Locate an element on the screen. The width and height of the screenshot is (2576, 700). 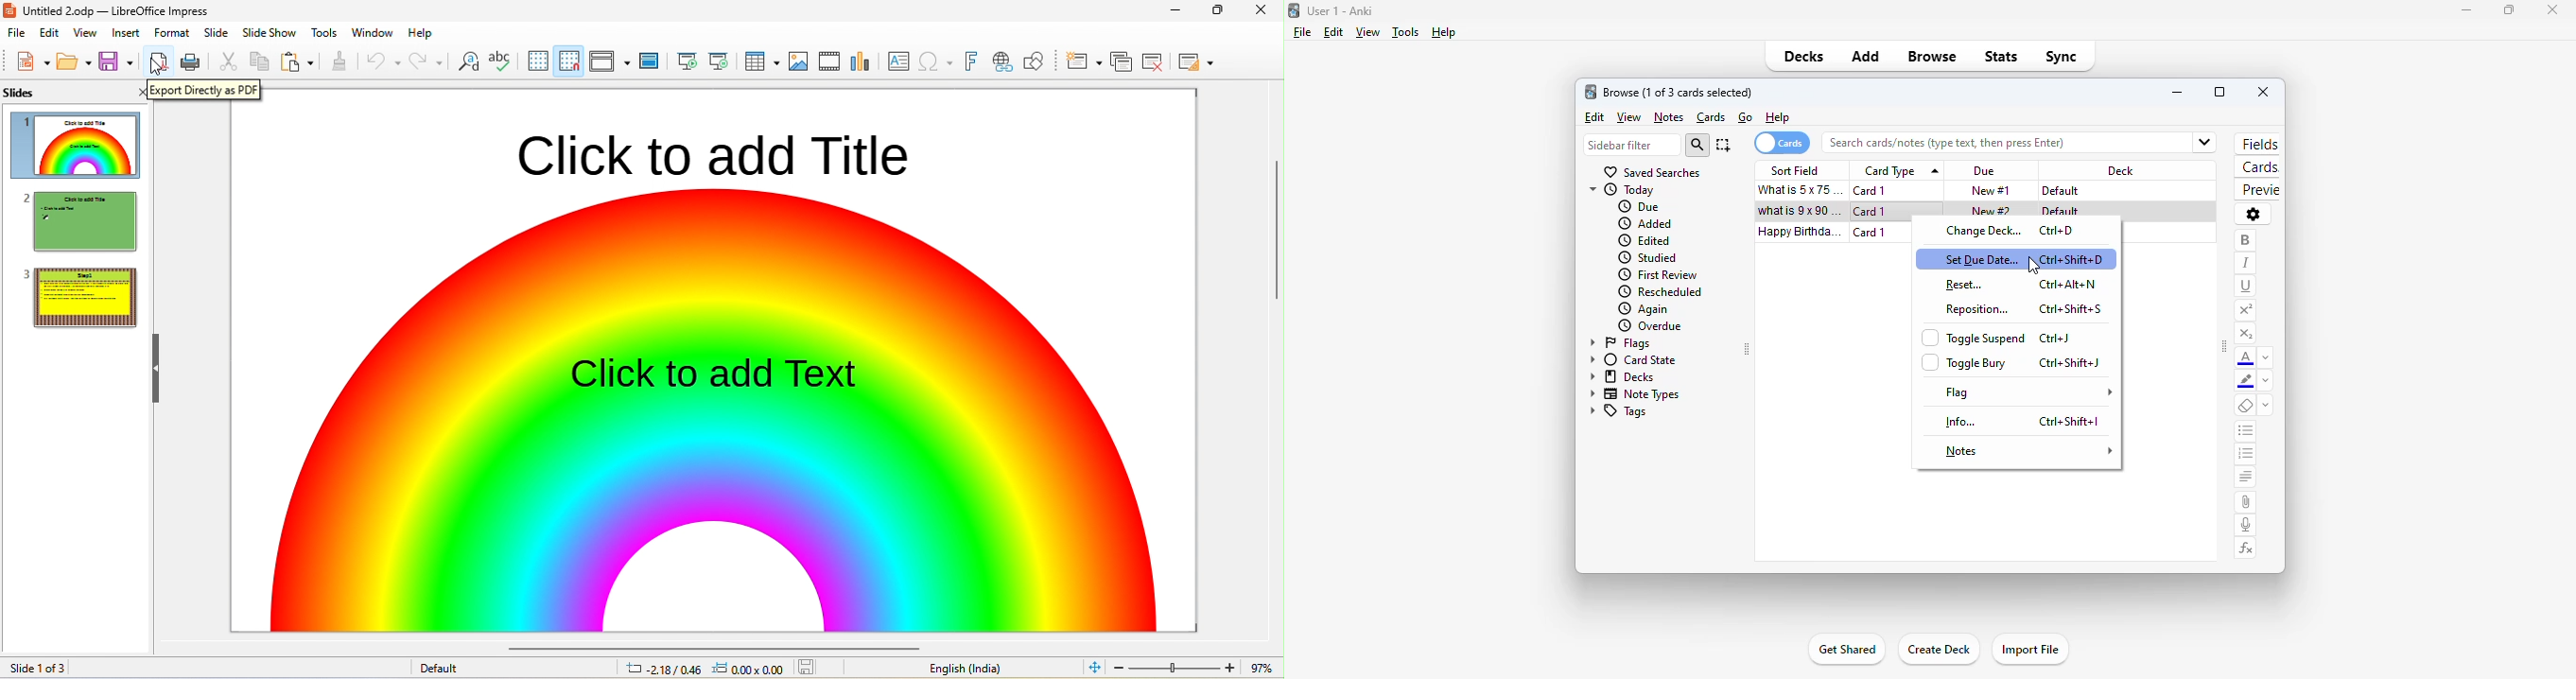
studied is located at coordinates (1645, 257).